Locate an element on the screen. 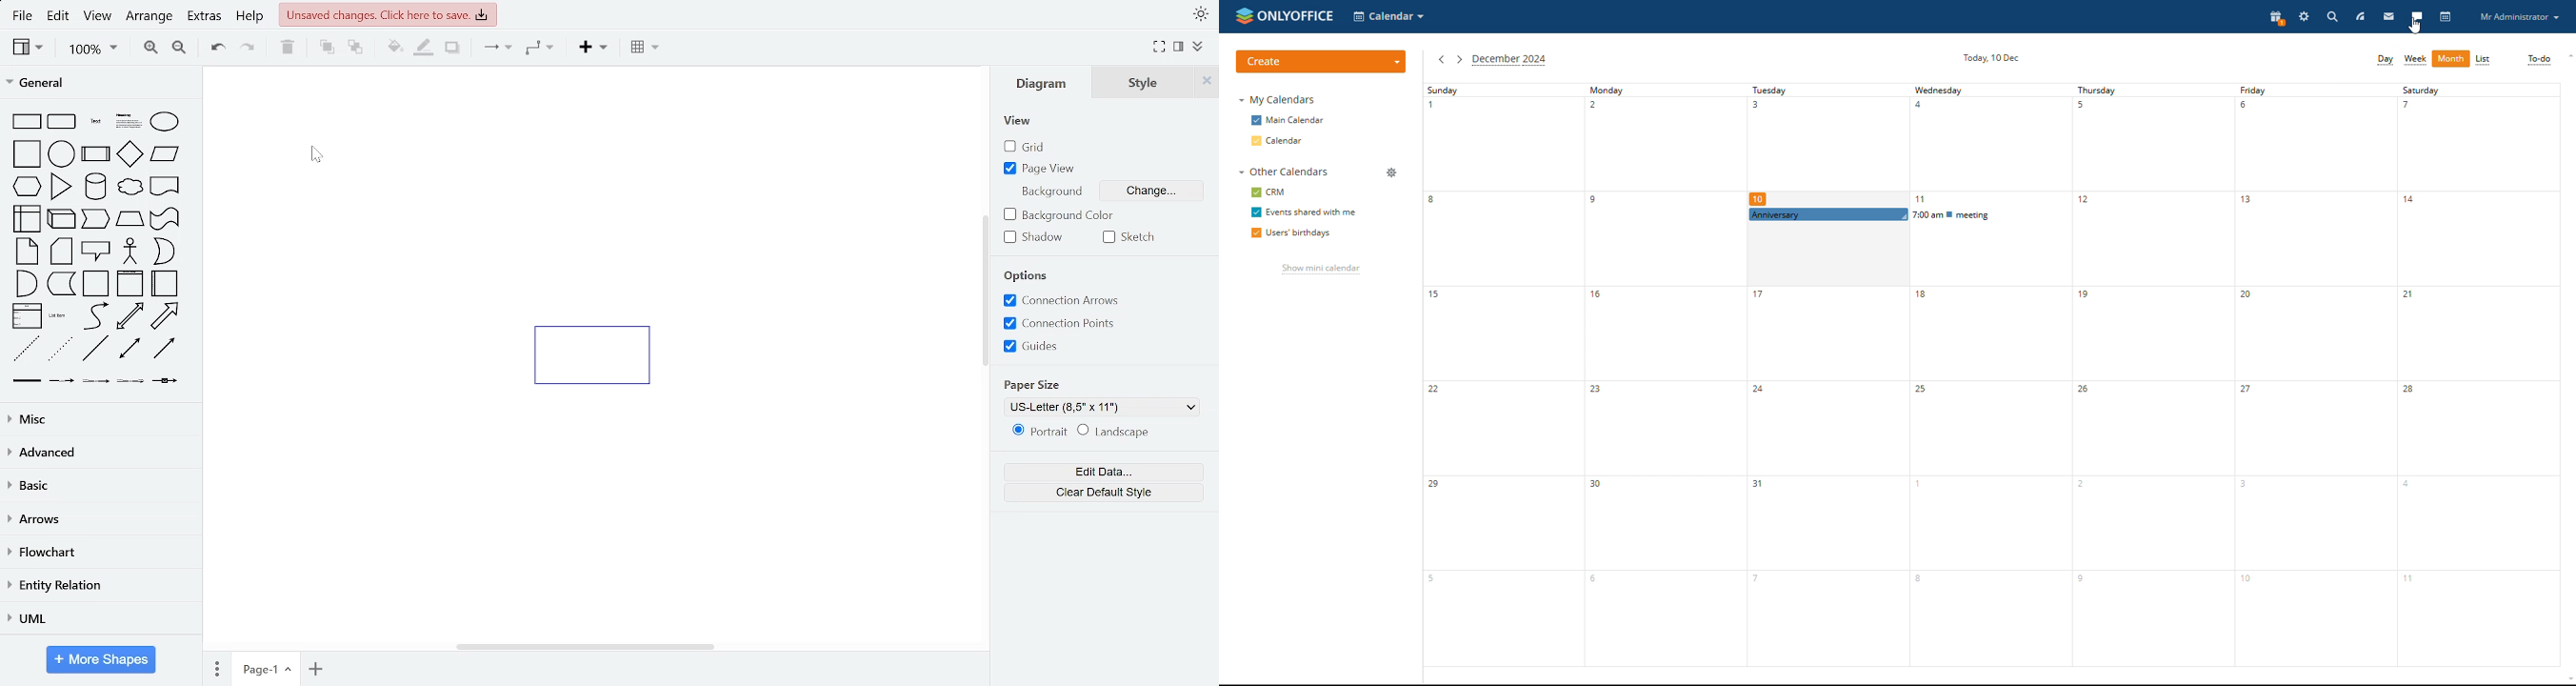 The image size is (2576, 700). edit data is located at coordinates (1102, 472).